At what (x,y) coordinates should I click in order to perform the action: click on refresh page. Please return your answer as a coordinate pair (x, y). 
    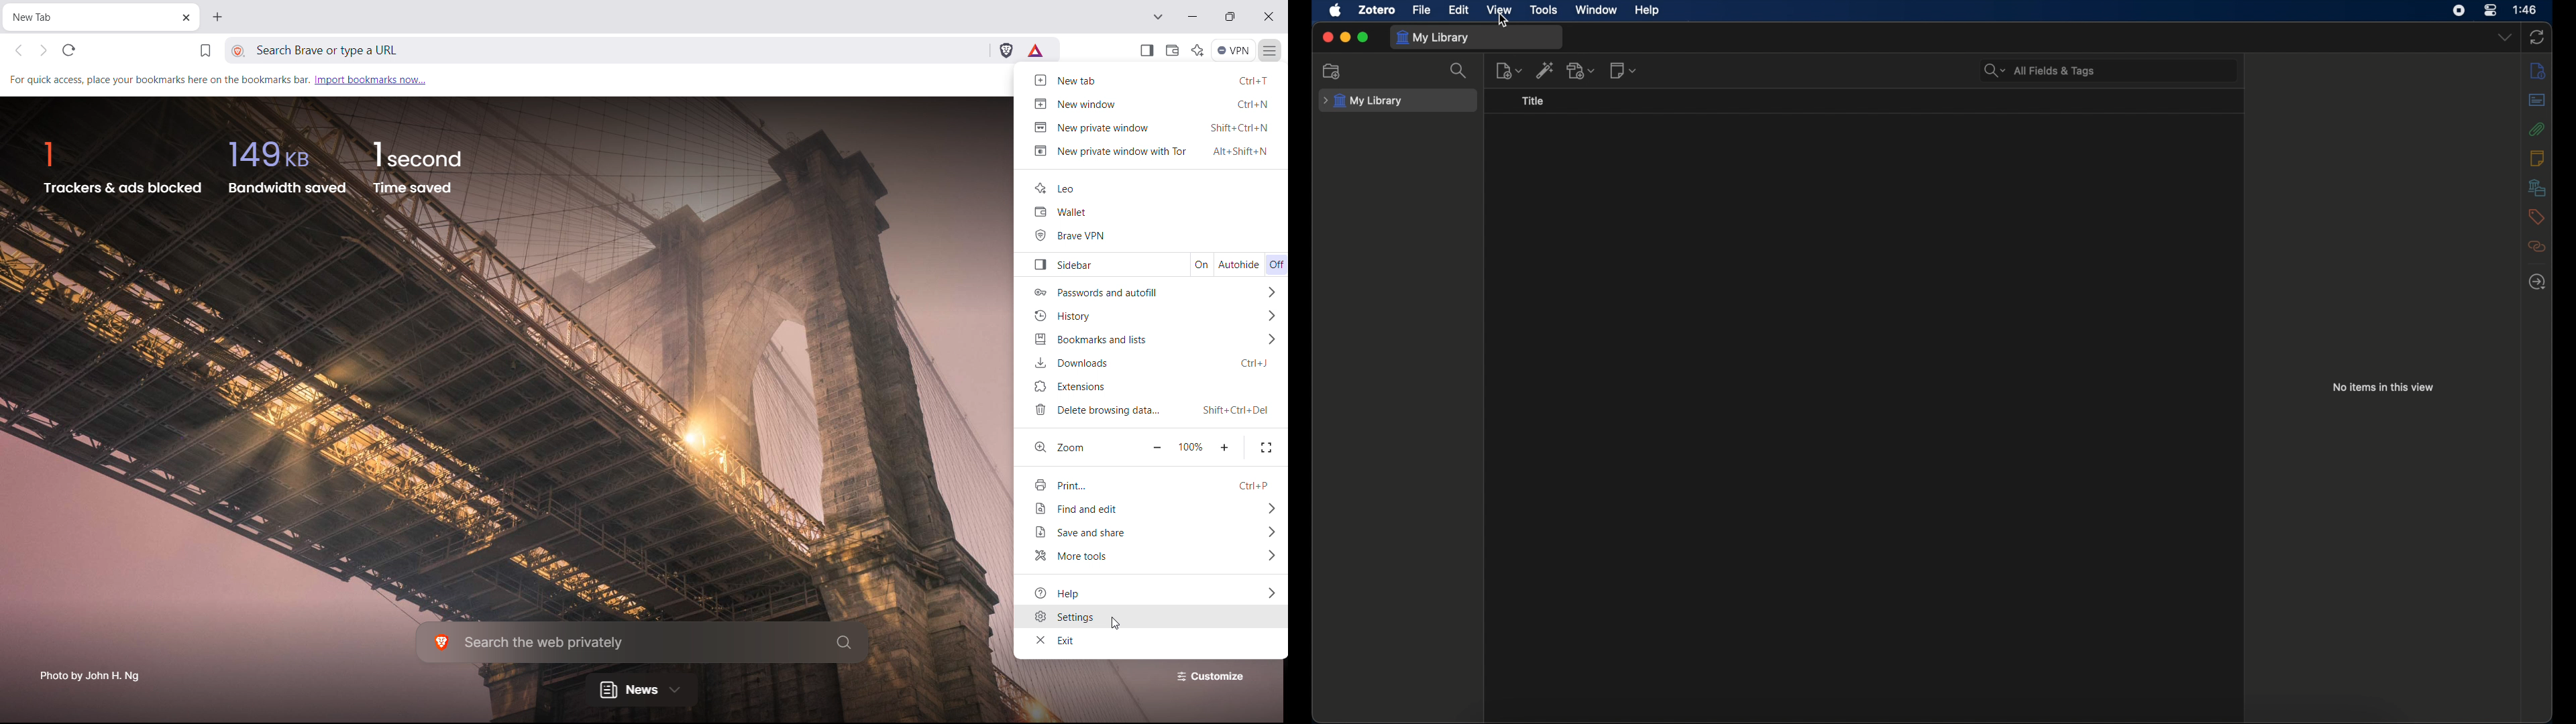
    Looking at the image, I should click on (68, 50).